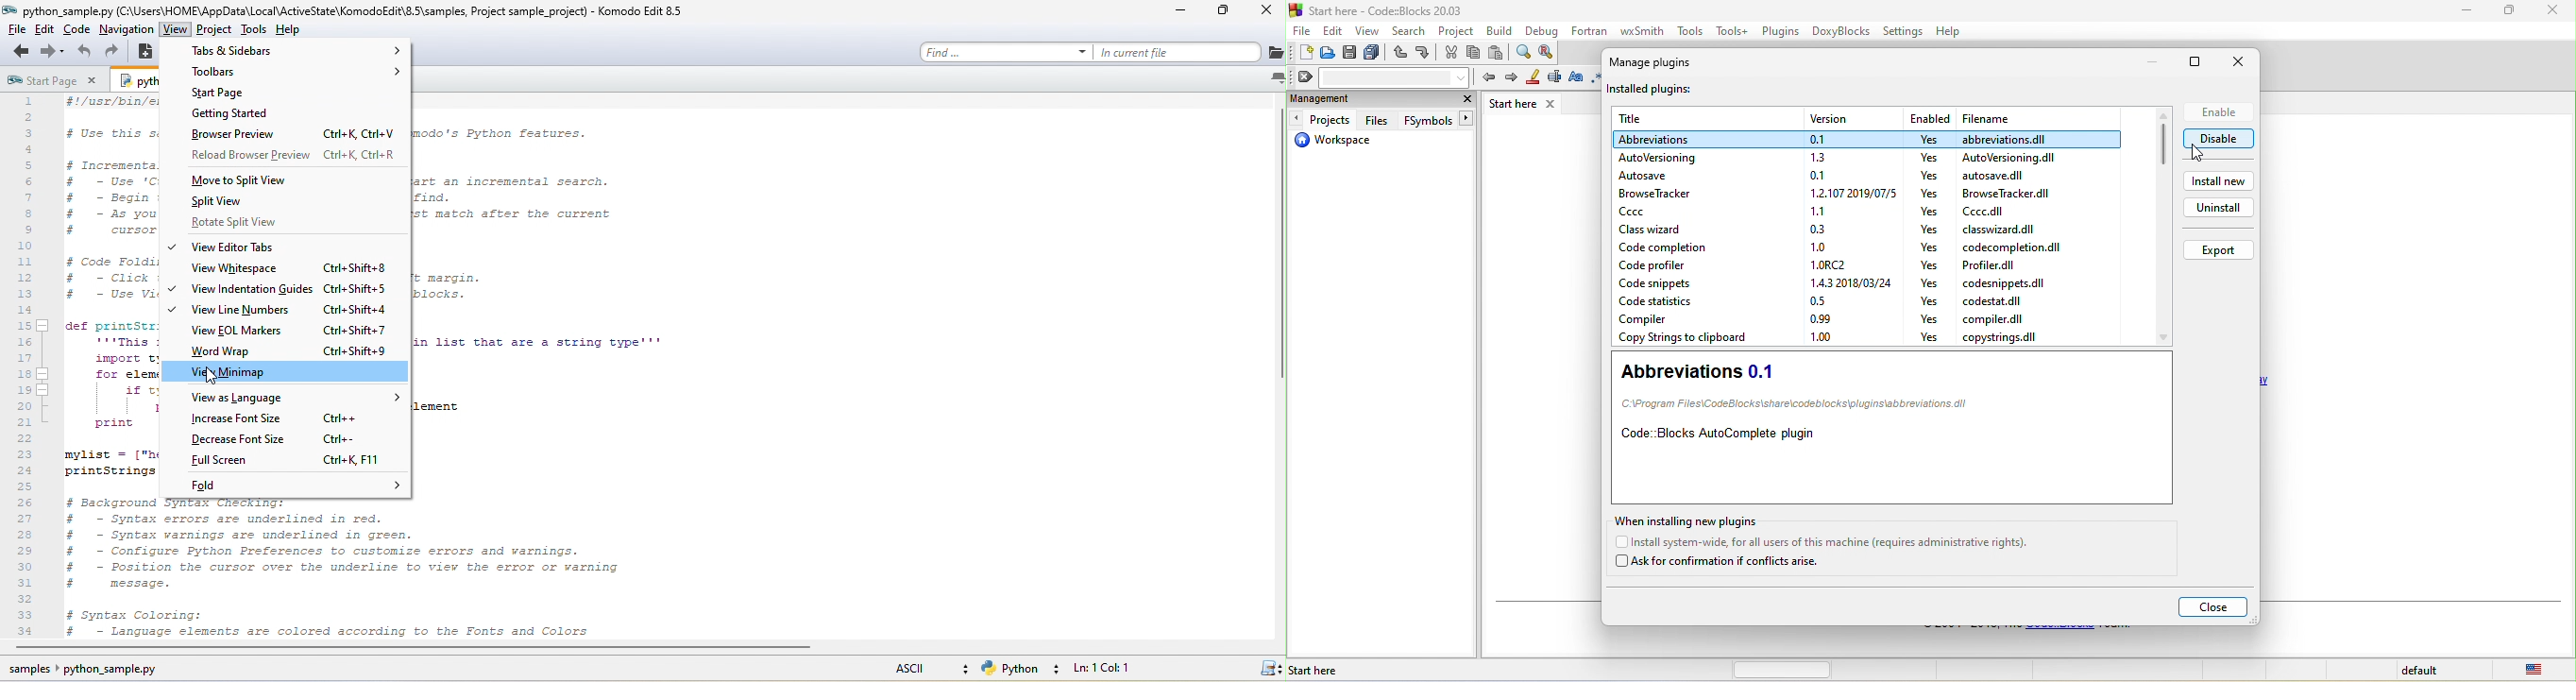  Describe the element at coordinates (2216, 179) in the screenshot. I see `install new` at that location.